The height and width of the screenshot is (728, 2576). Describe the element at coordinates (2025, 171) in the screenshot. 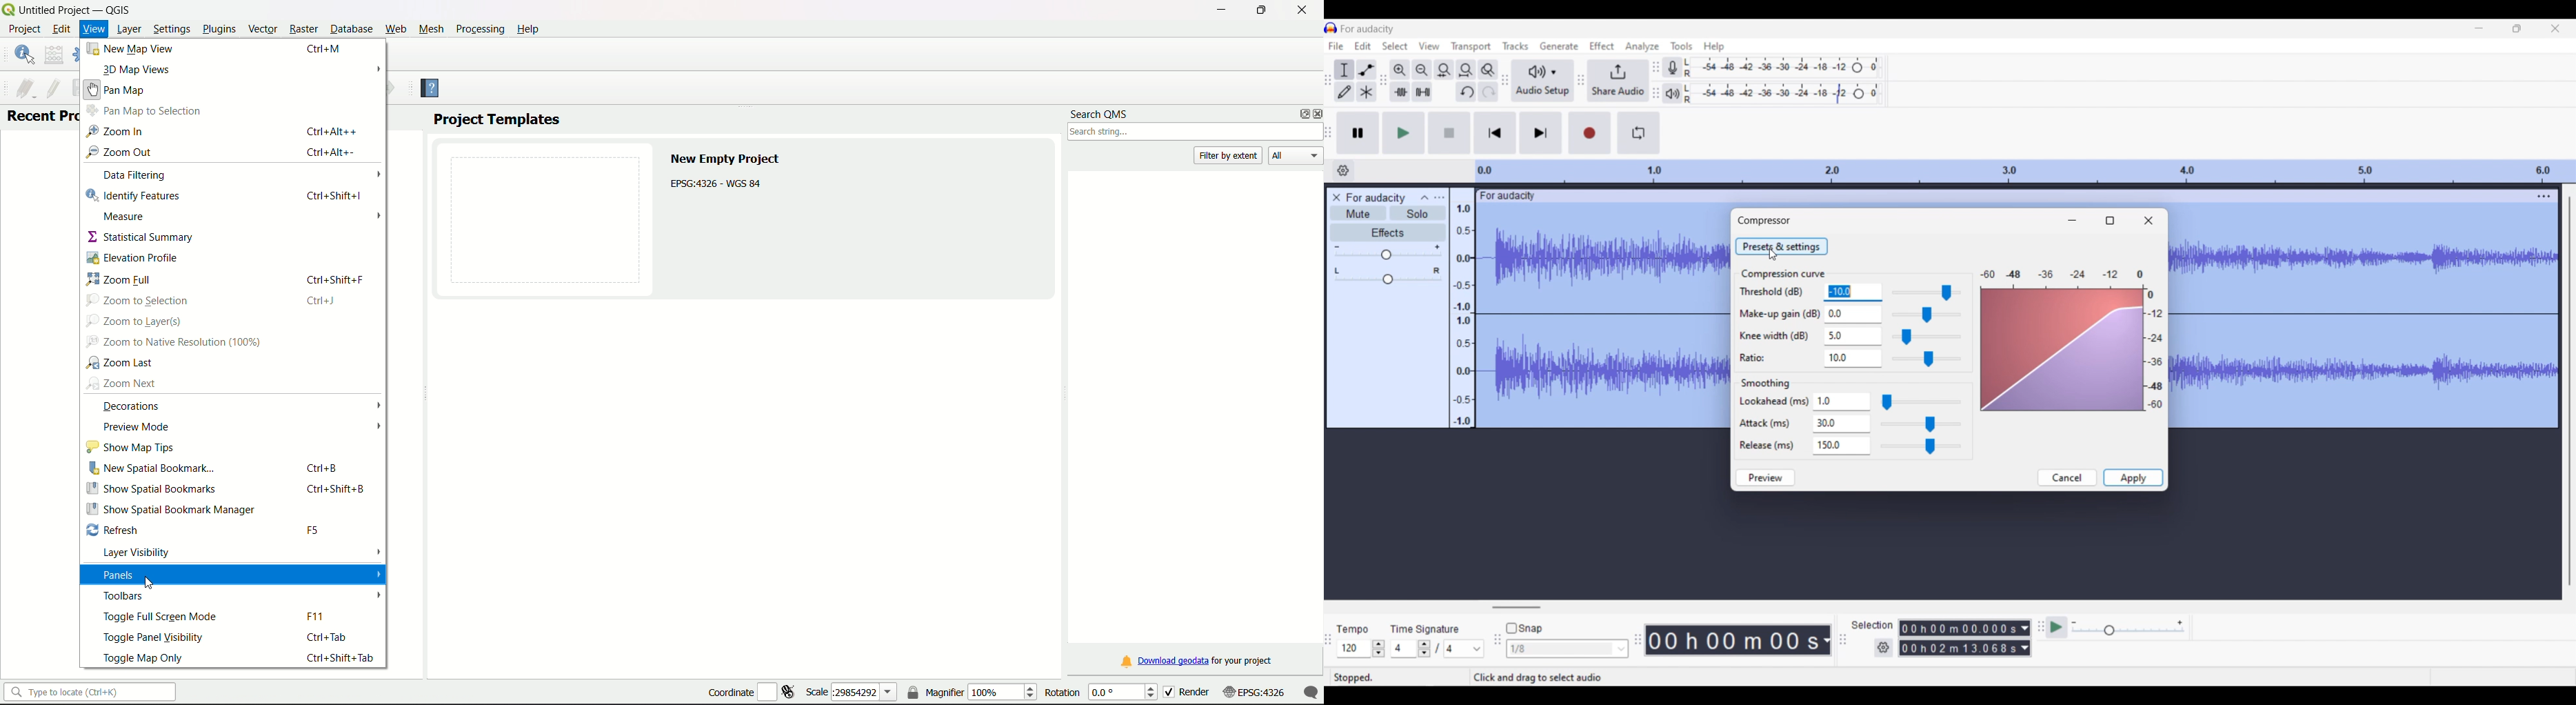

I see `Scale to measure length of track` at that location.